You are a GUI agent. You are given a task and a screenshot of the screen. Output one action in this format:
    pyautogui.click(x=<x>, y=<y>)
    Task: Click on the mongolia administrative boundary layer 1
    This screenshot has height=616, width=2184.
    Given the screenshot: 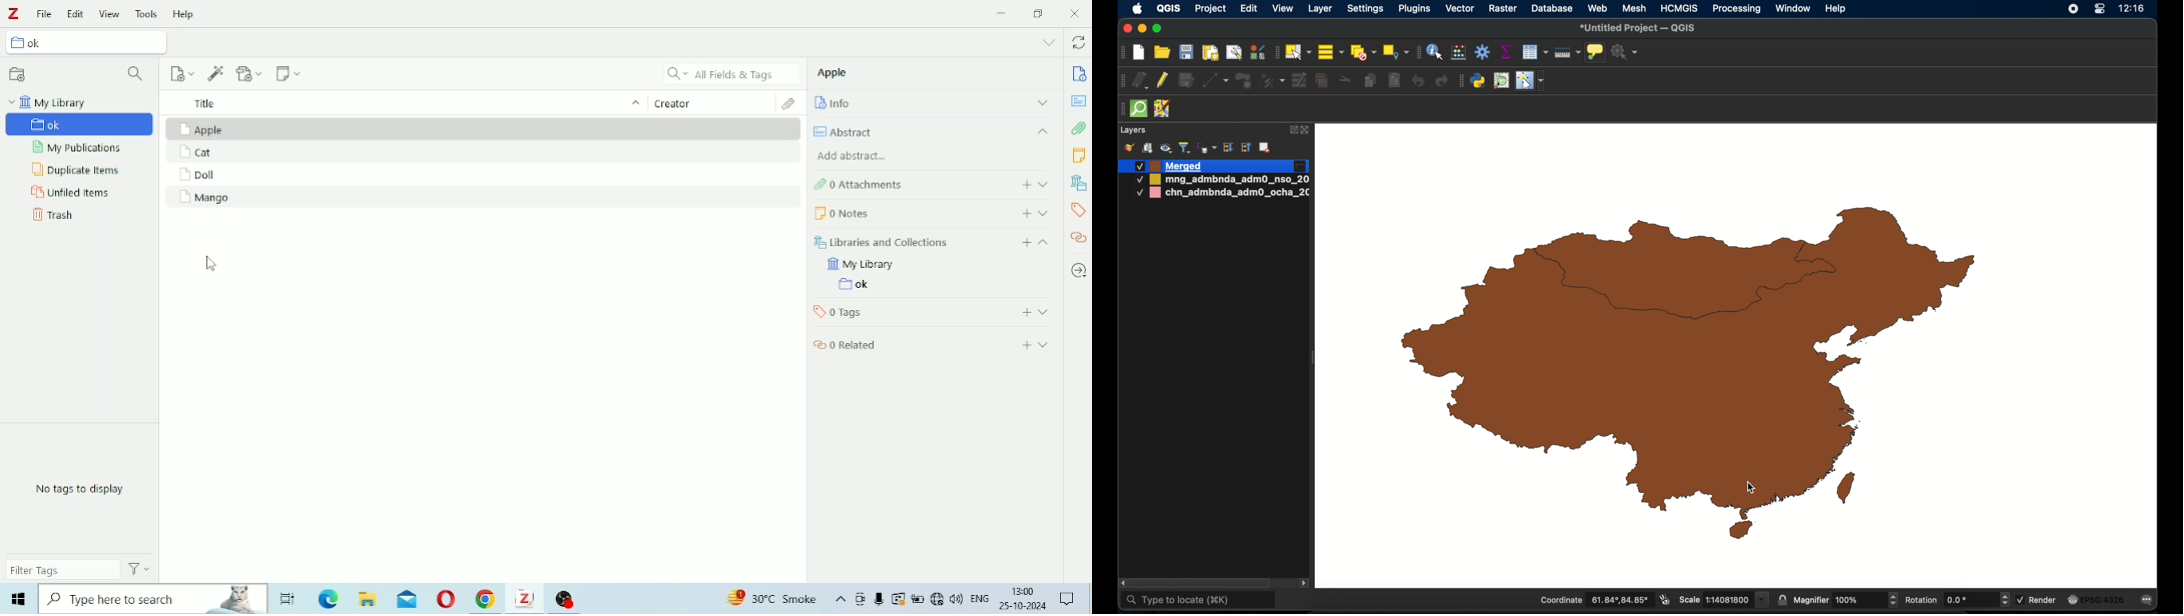 What is the action you would take?
    pyautogui.click(x=1221, y=180)
    